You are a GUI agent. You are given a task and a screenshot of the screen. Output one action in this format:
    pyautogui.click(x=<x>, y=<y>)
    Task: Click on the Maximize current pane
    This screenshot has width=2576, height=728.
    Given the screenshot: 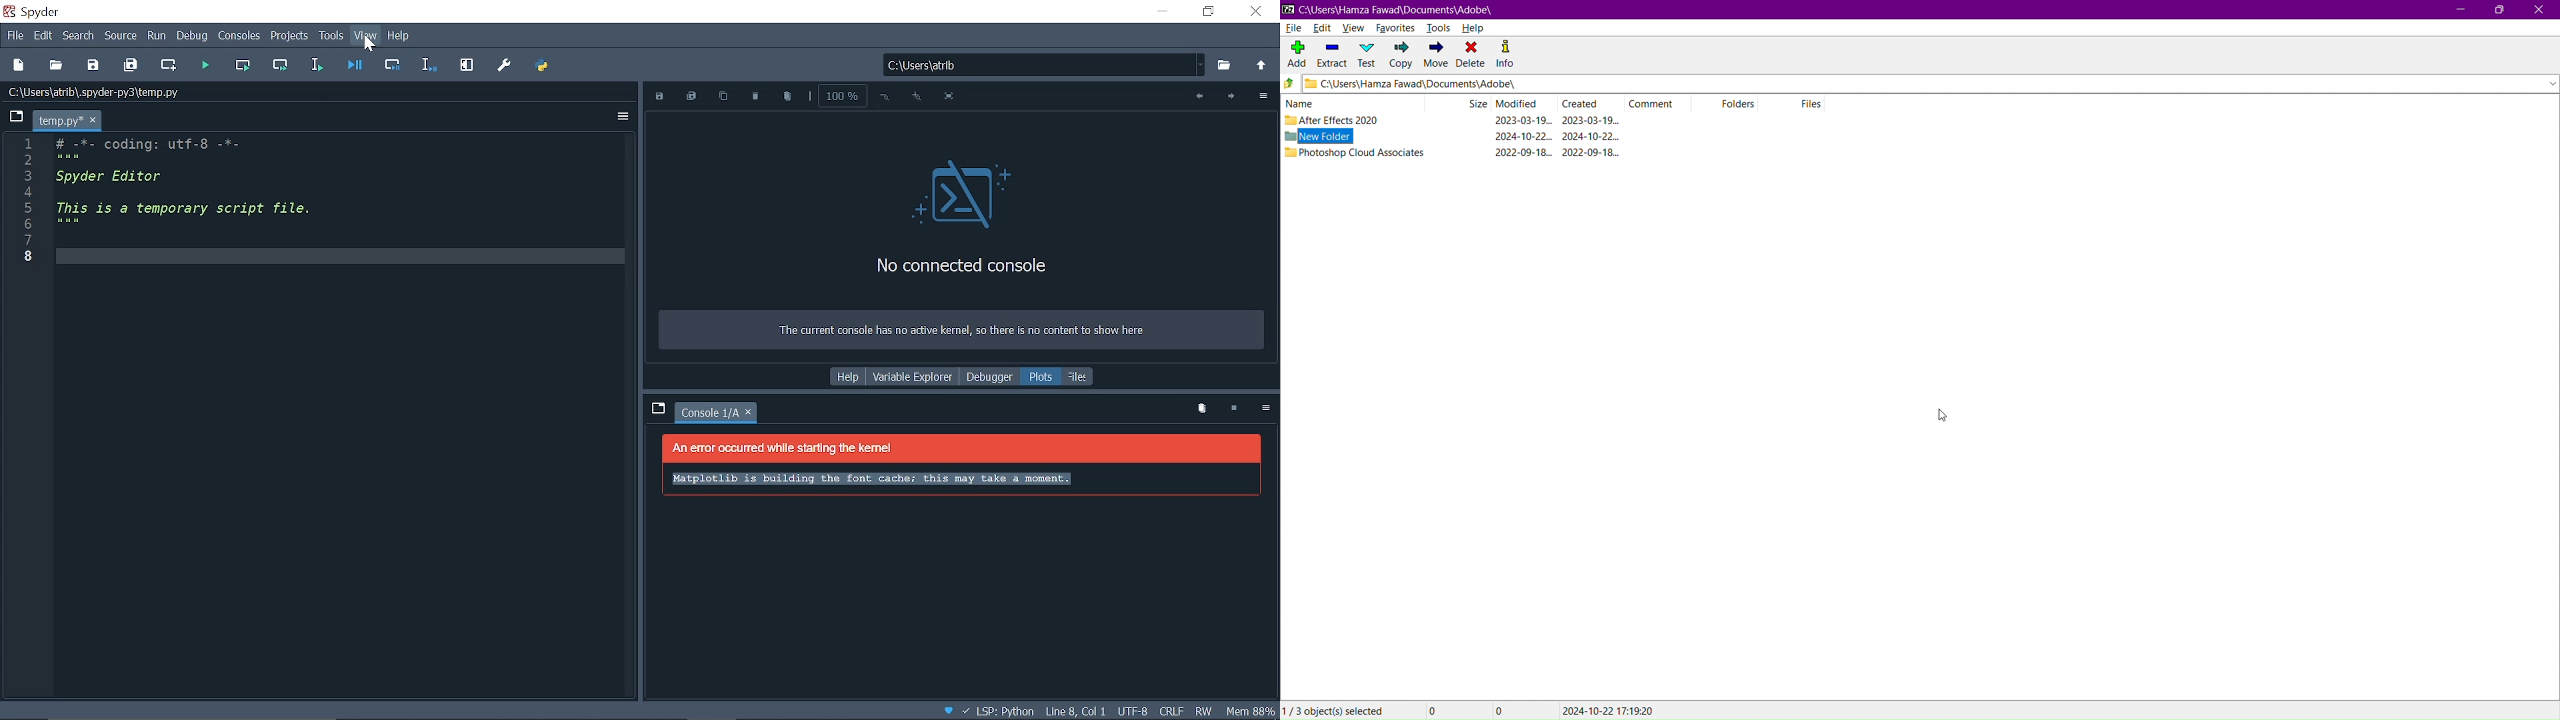 What is the action you would take?
    pyautogui.click(x=467, y=65)
    